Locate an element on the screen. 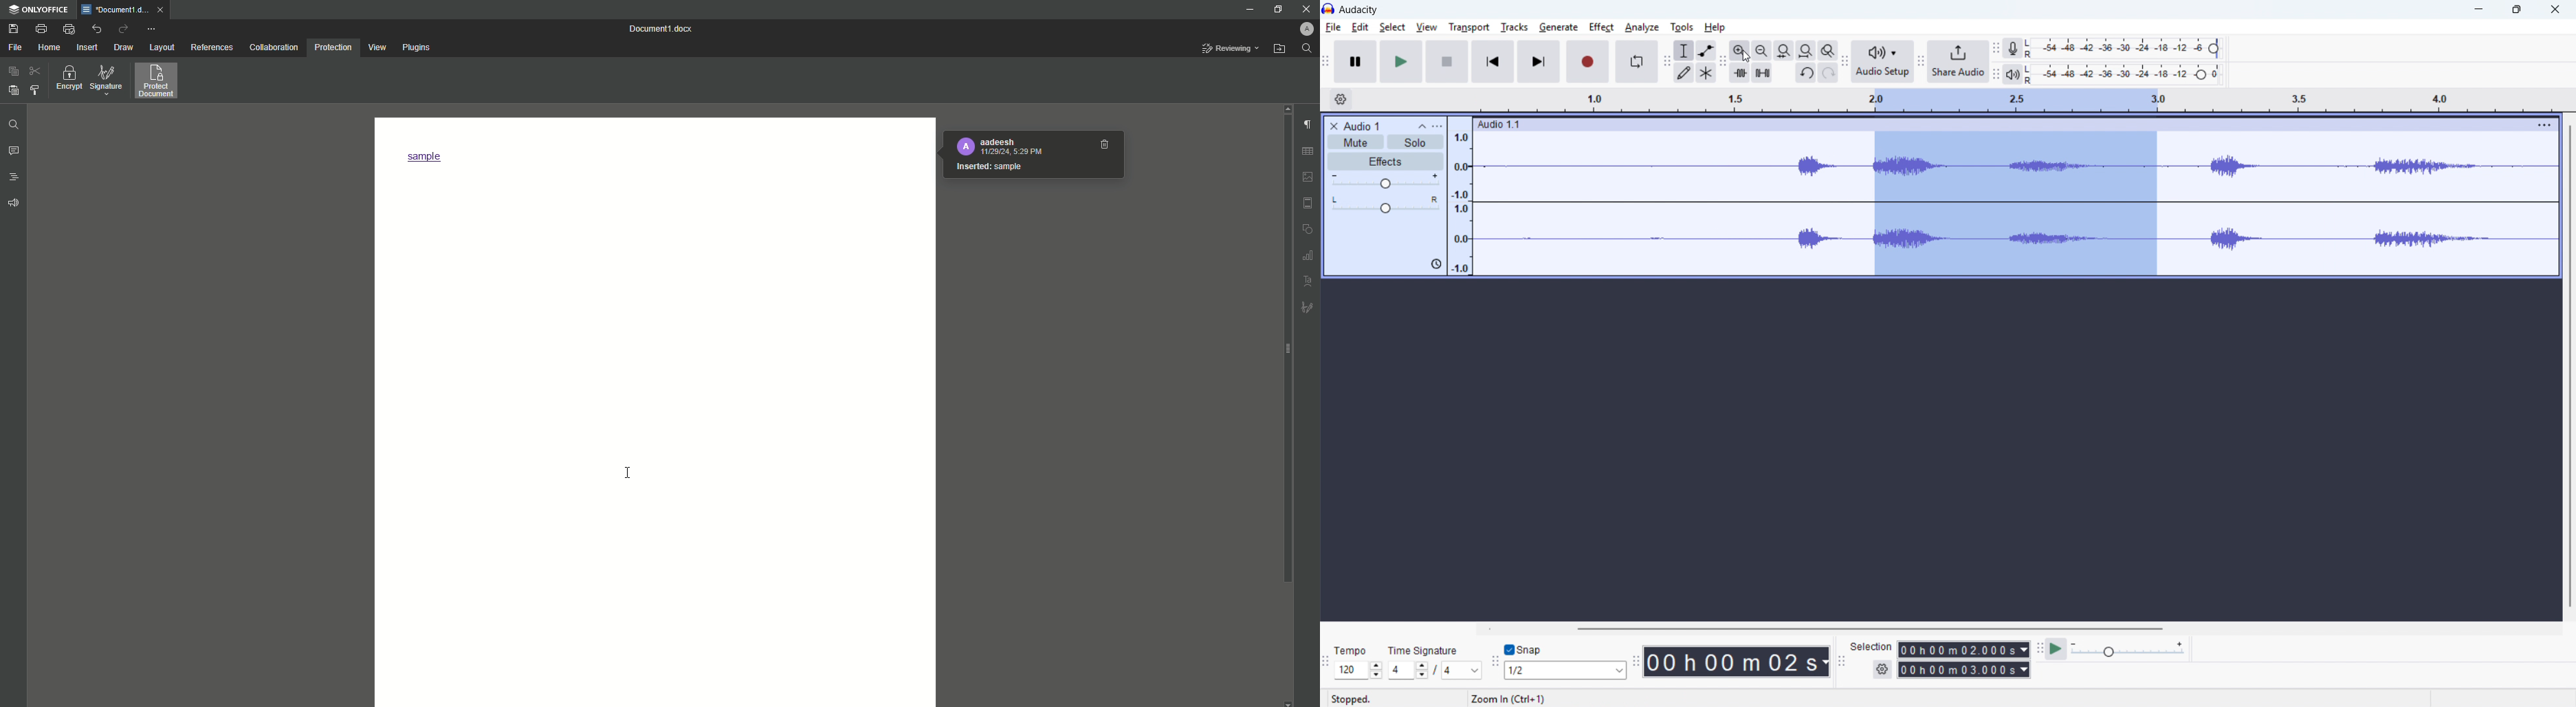 The image size is (2576, 728). Cursor is located at coordinates (628, 470).